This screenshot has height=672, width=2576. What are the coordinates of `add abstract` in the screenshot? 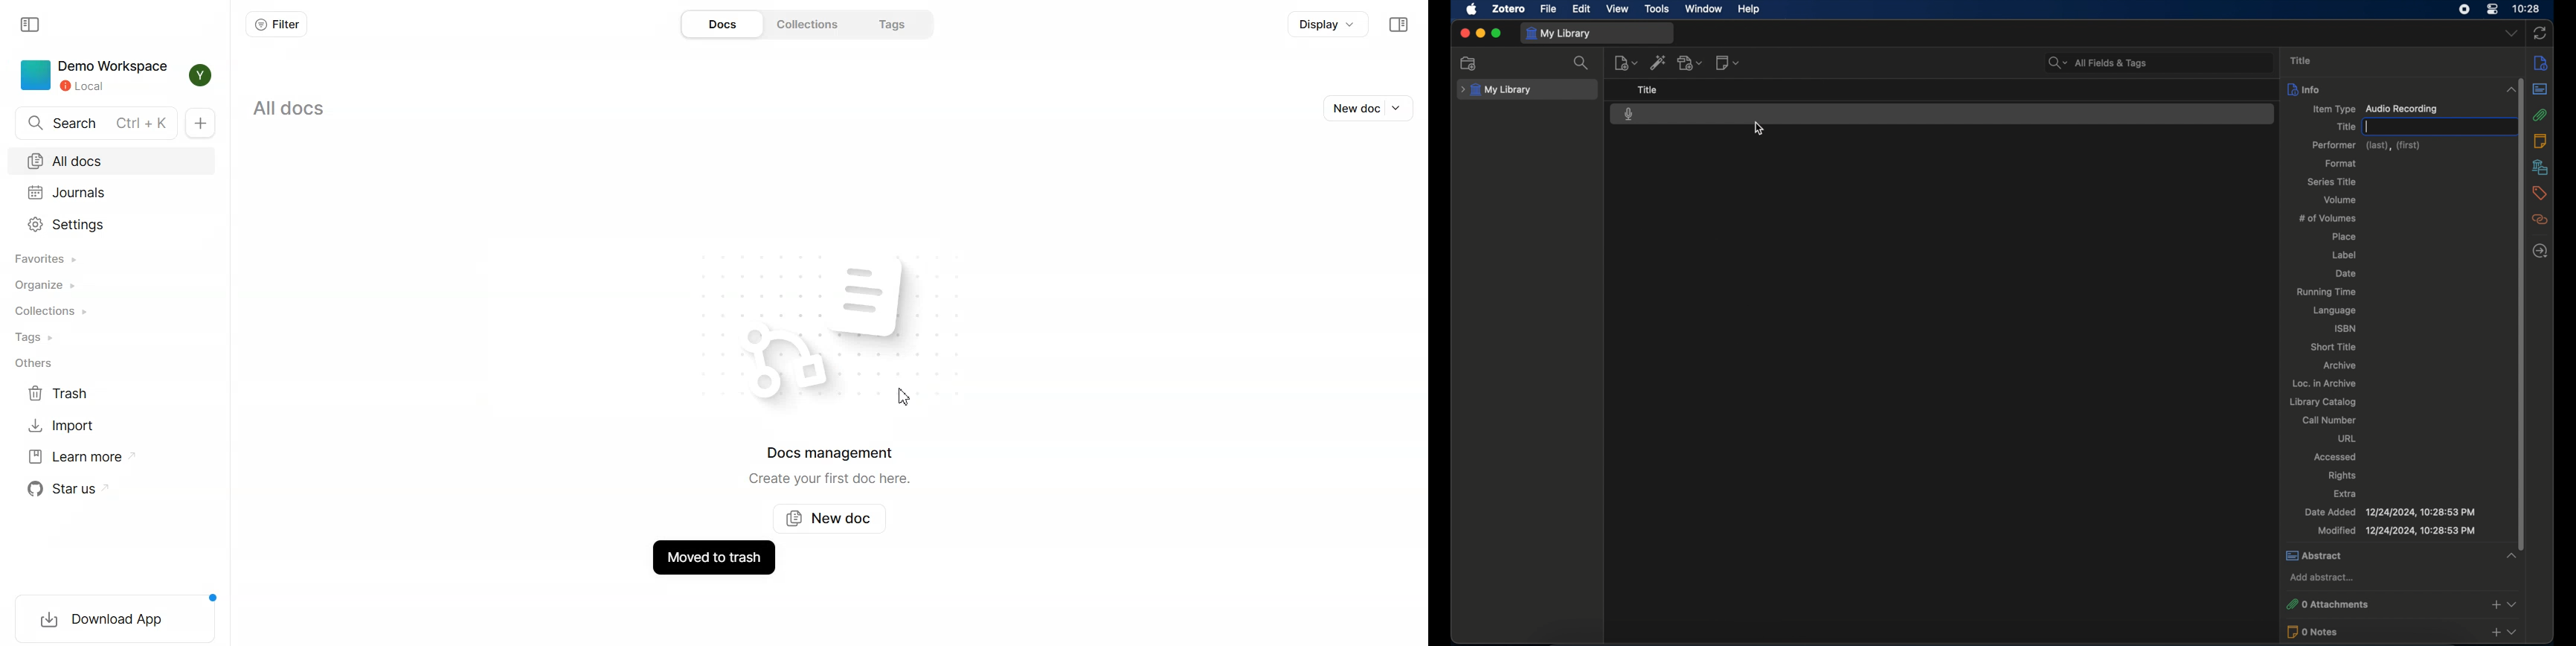 It's located at (2321, 577).